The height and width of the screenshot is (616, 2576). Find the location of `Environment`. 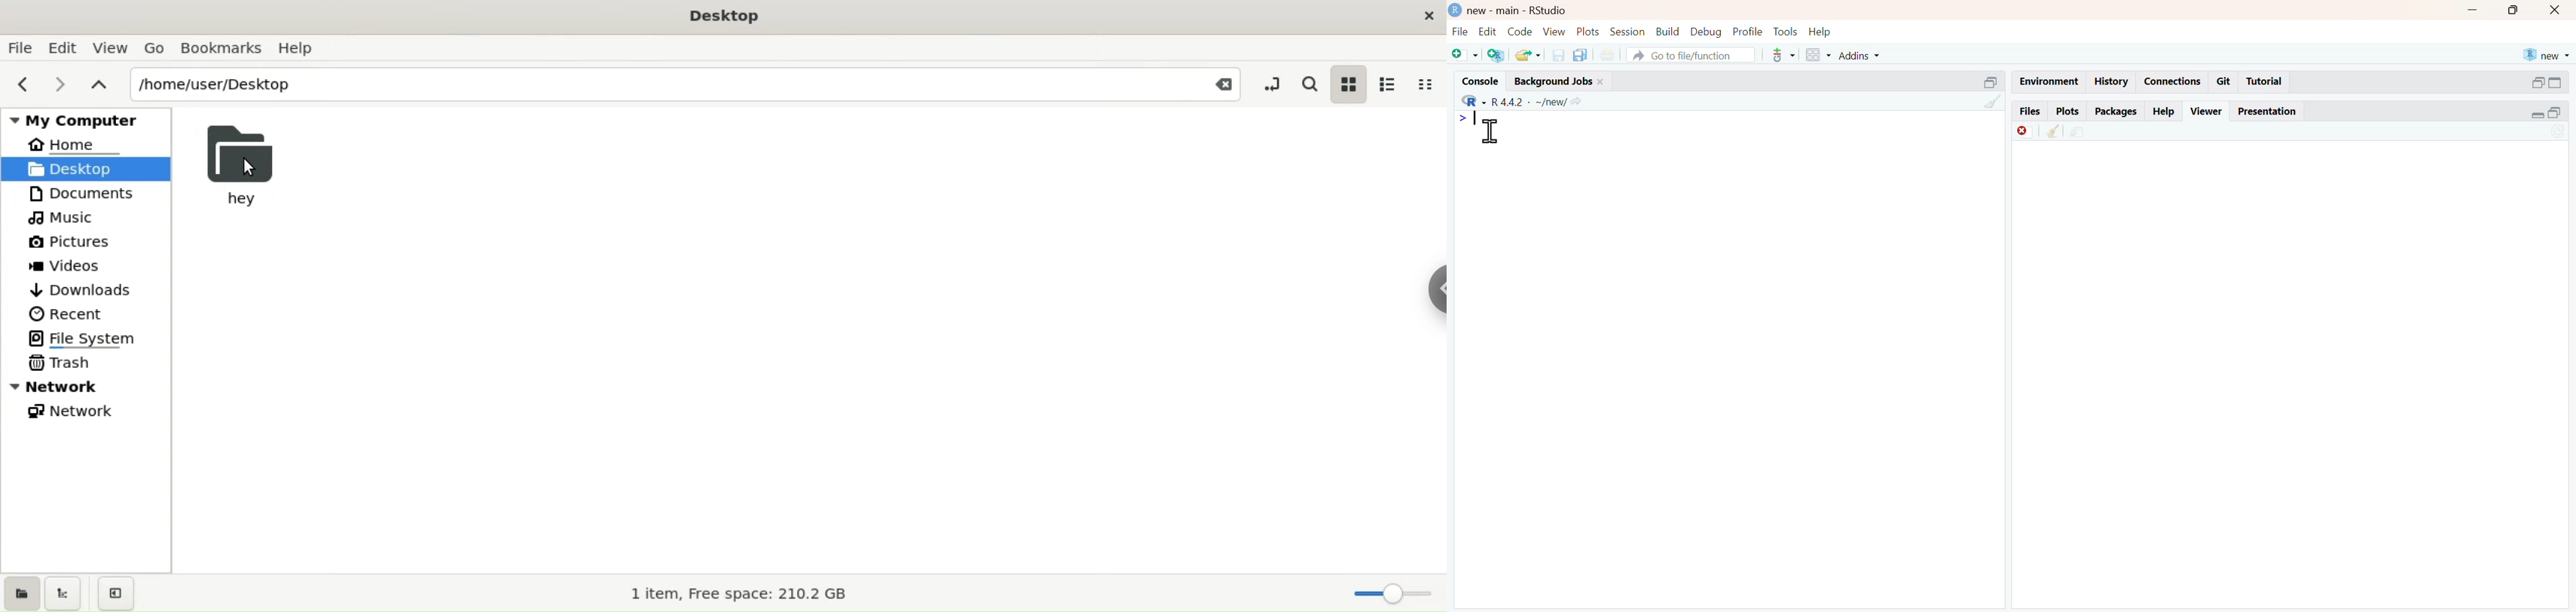

Environment is located at coordinates (2049, 82).